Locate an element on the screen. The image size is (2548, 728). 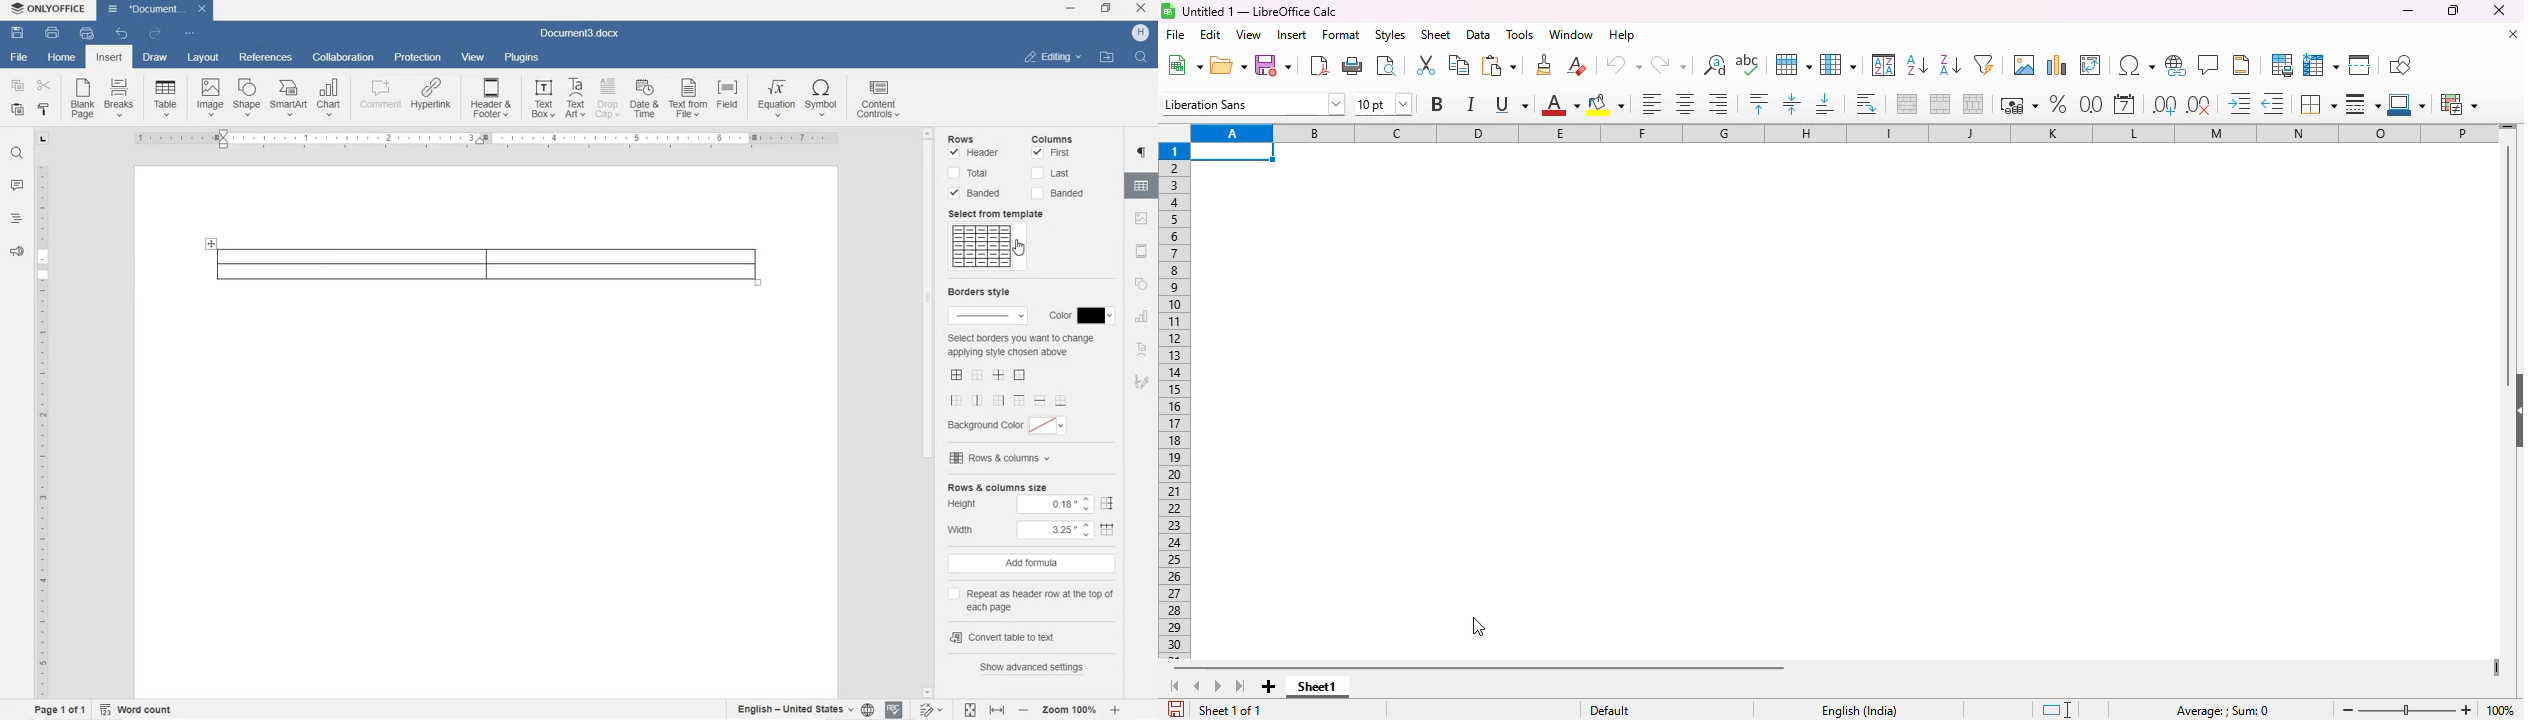
underline is located at coordinates (1511, 104).